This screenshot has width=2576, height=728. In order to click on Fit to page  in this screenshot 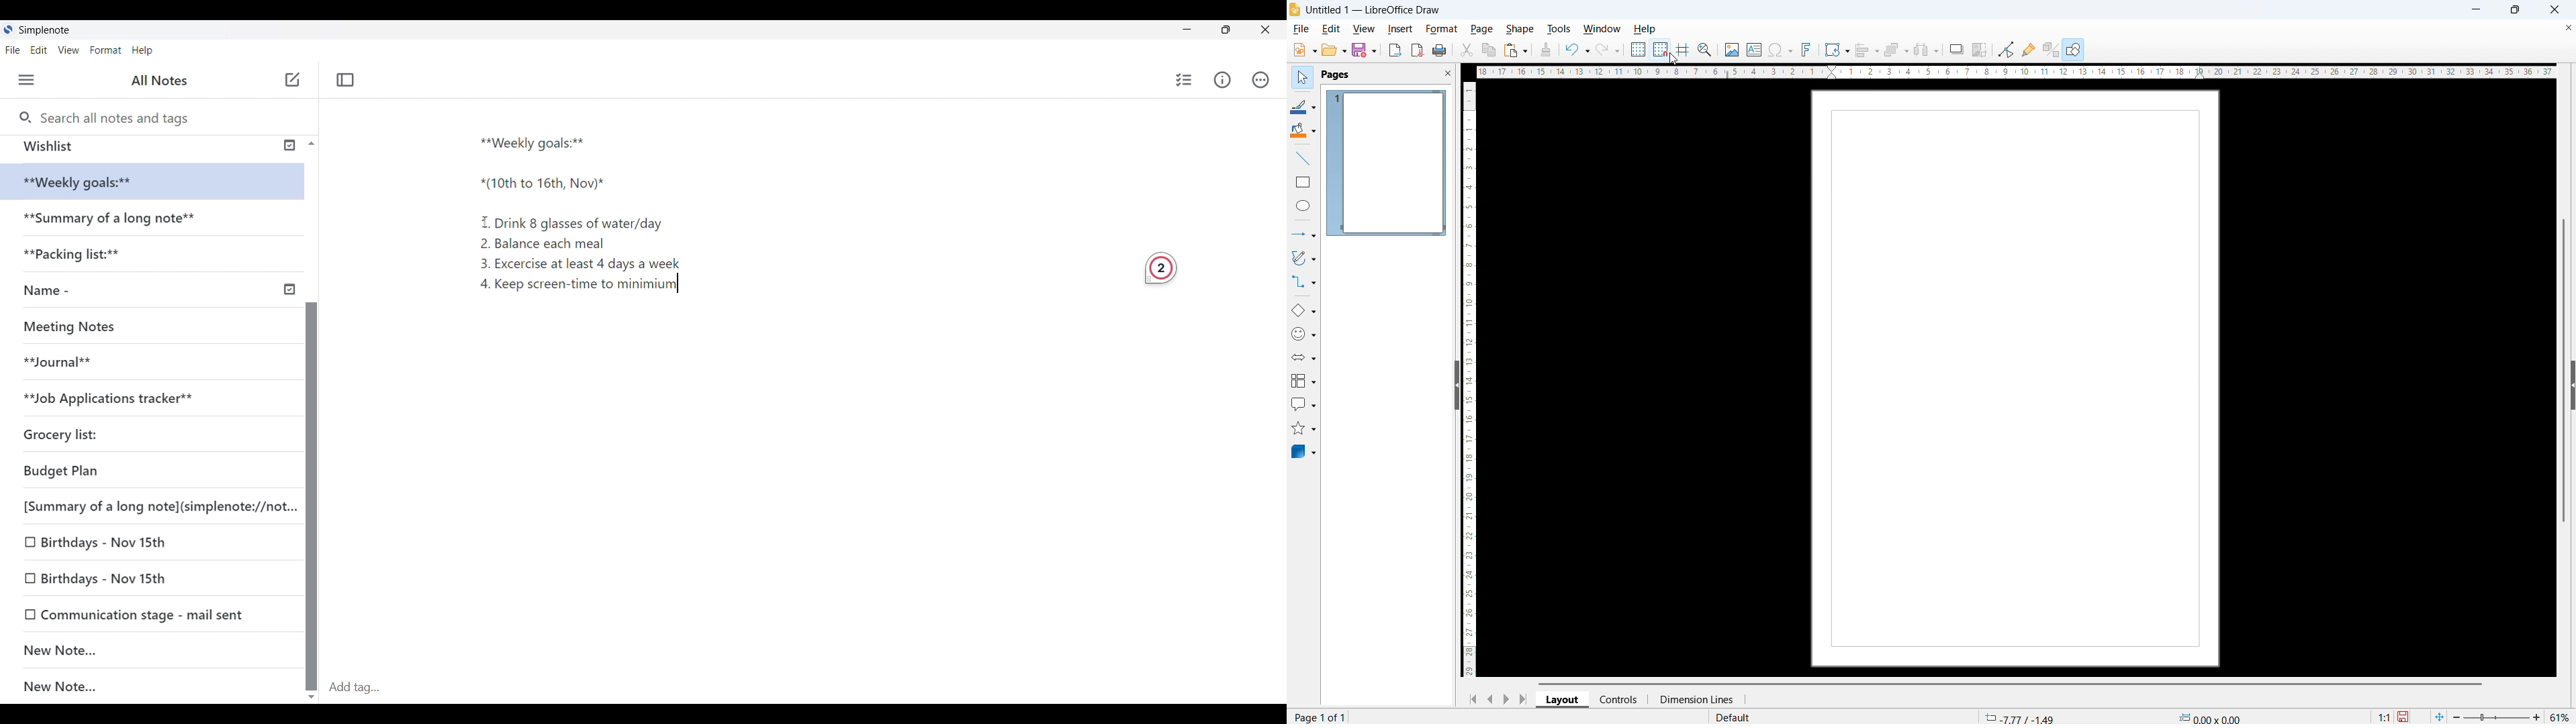, I will do `click(2437, 715)`.